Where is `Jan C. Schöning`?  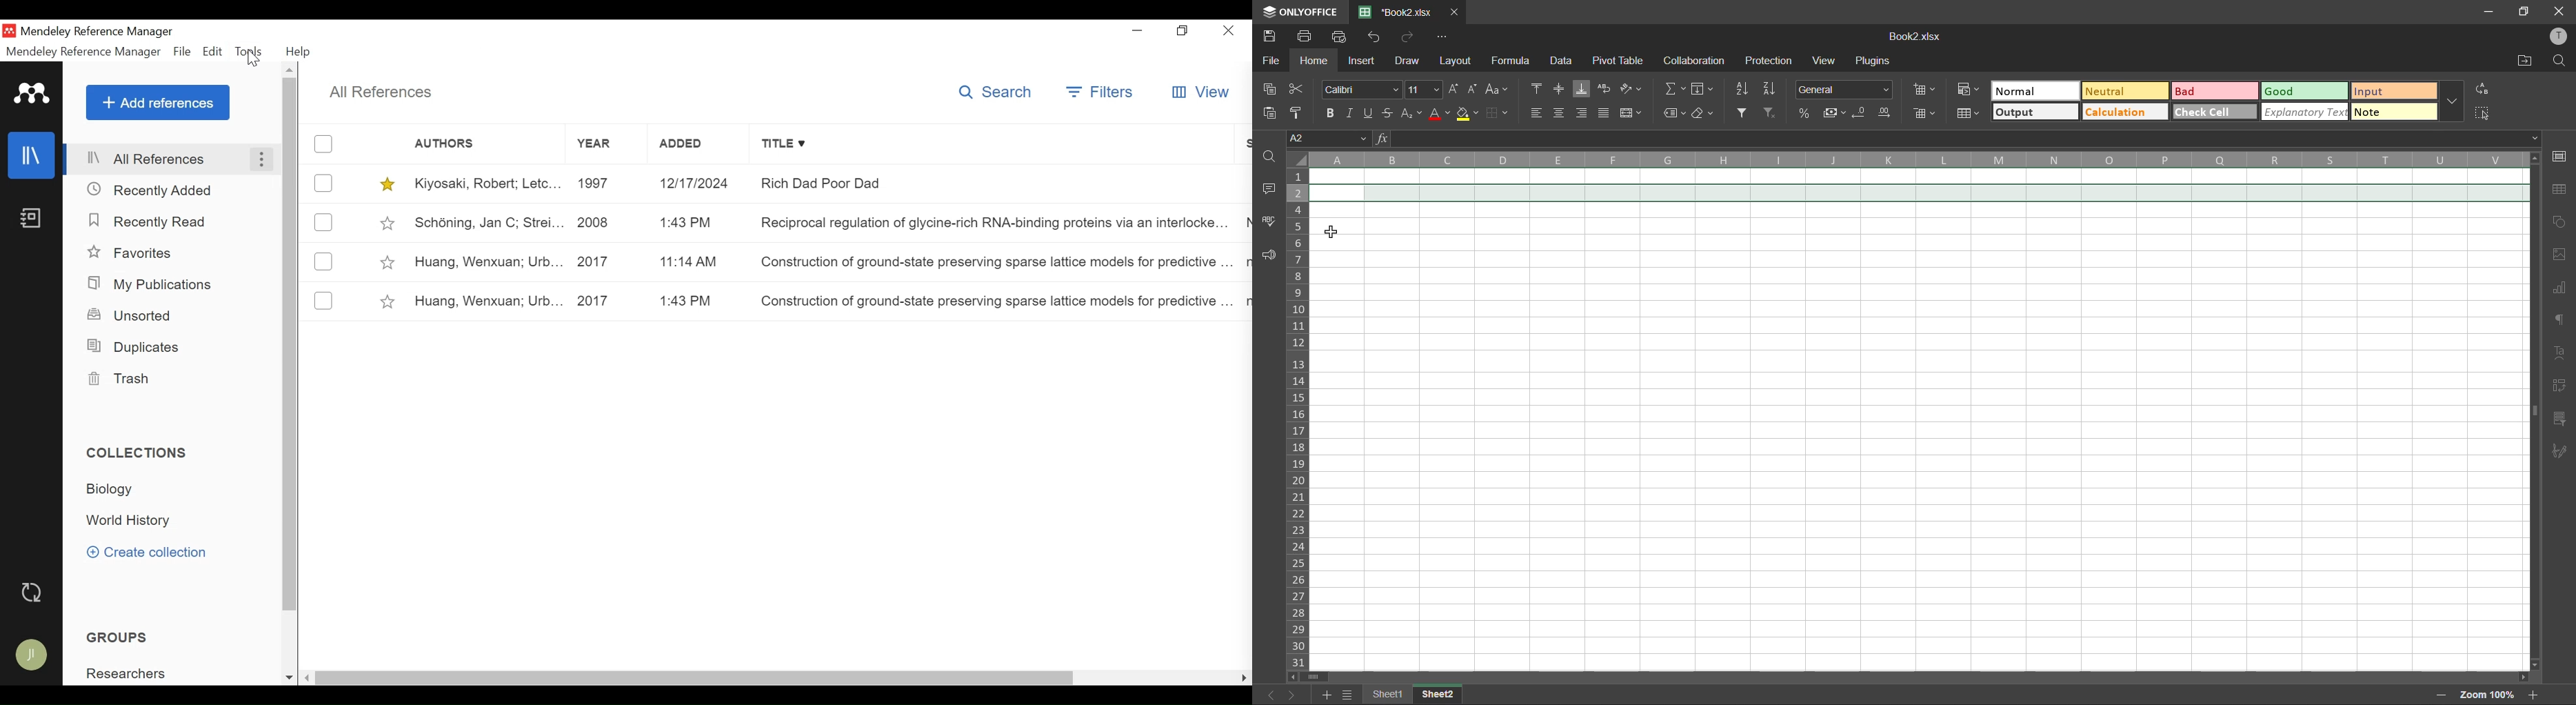 Jan C. Schöning is located at coordinates (488, 224).